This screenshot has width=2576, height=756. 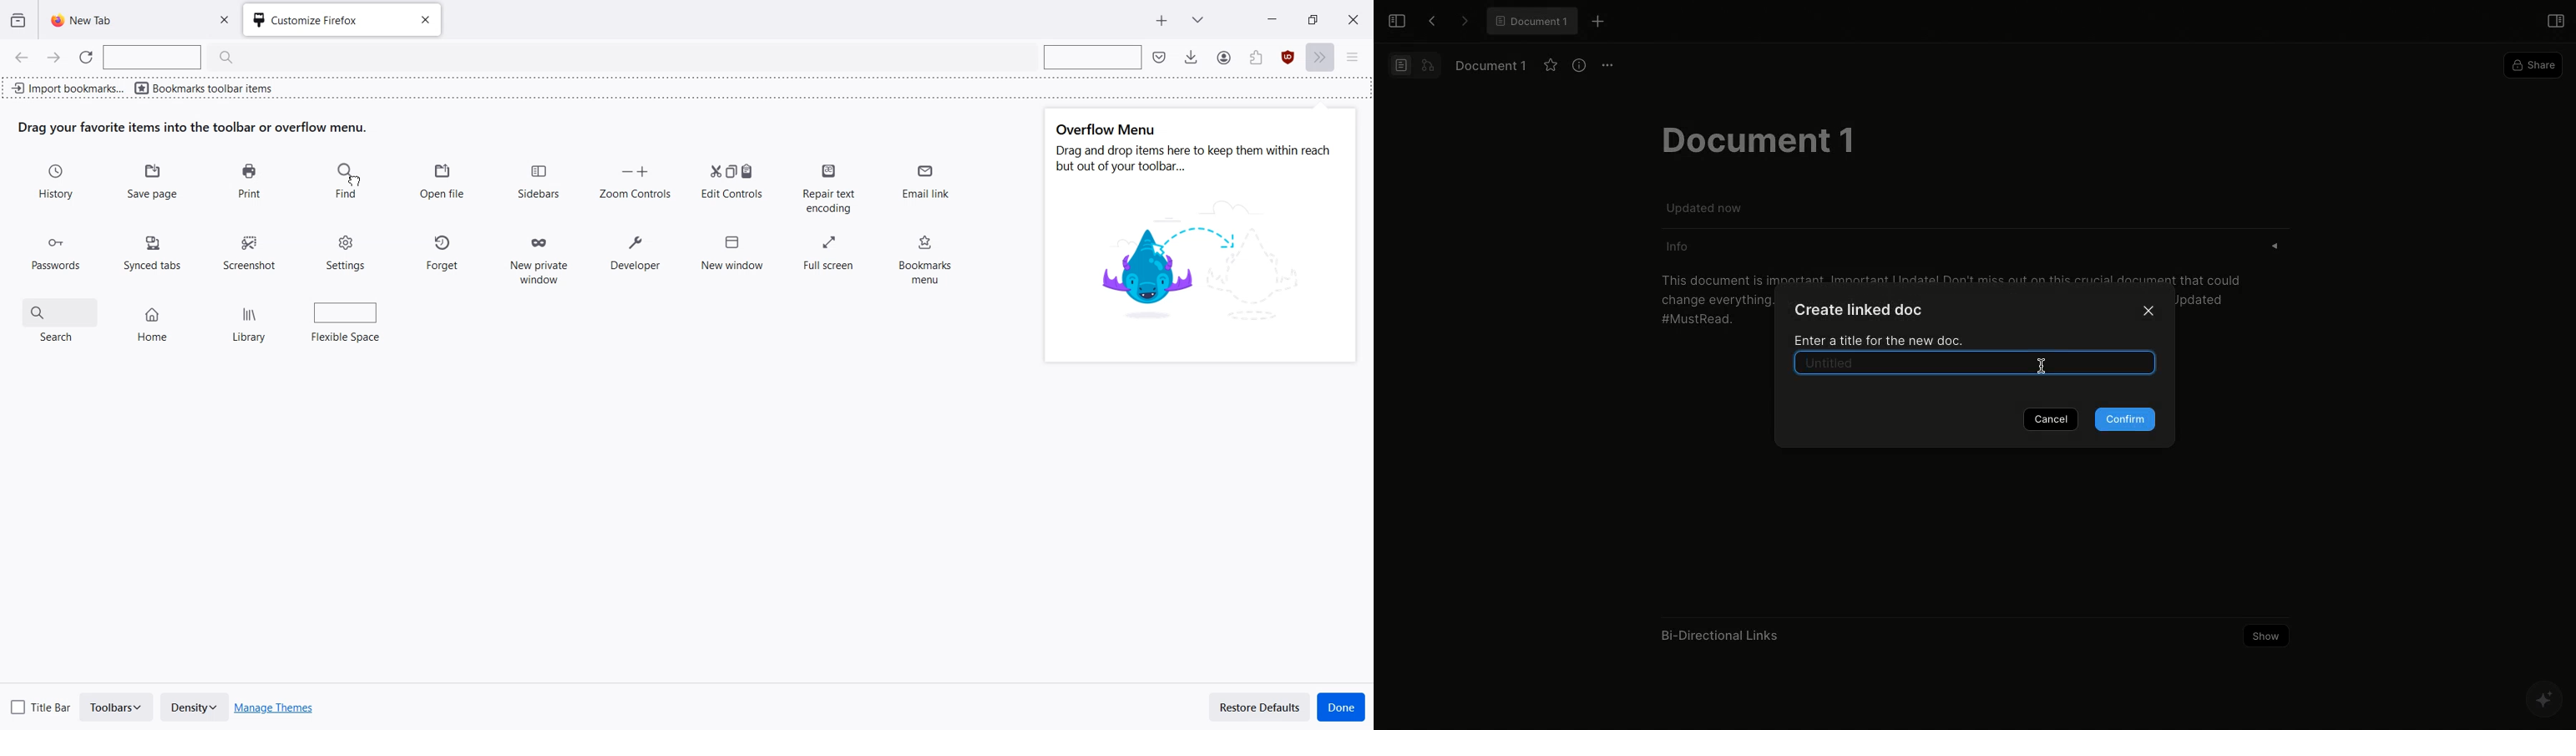 I want to click on List all tab, so click(x=1198, y=18).